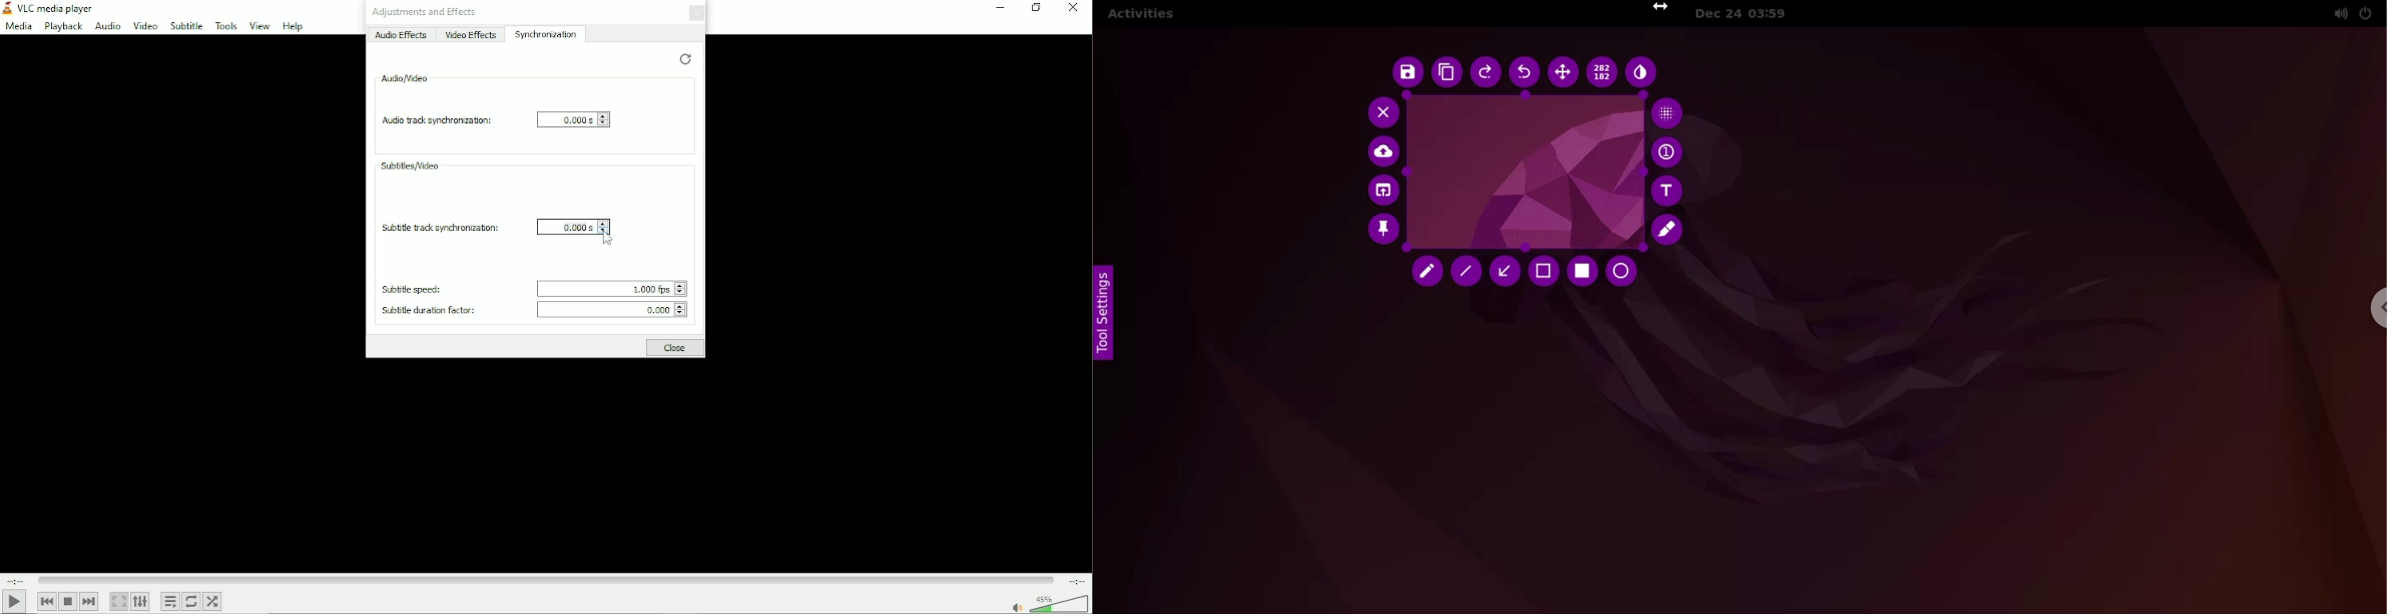 This screenshot has height=616, width=2408. What do you see at coordinates (408, 166) in the screenshot?
I see `Subtitles/video` at bounding box center [408, 166].